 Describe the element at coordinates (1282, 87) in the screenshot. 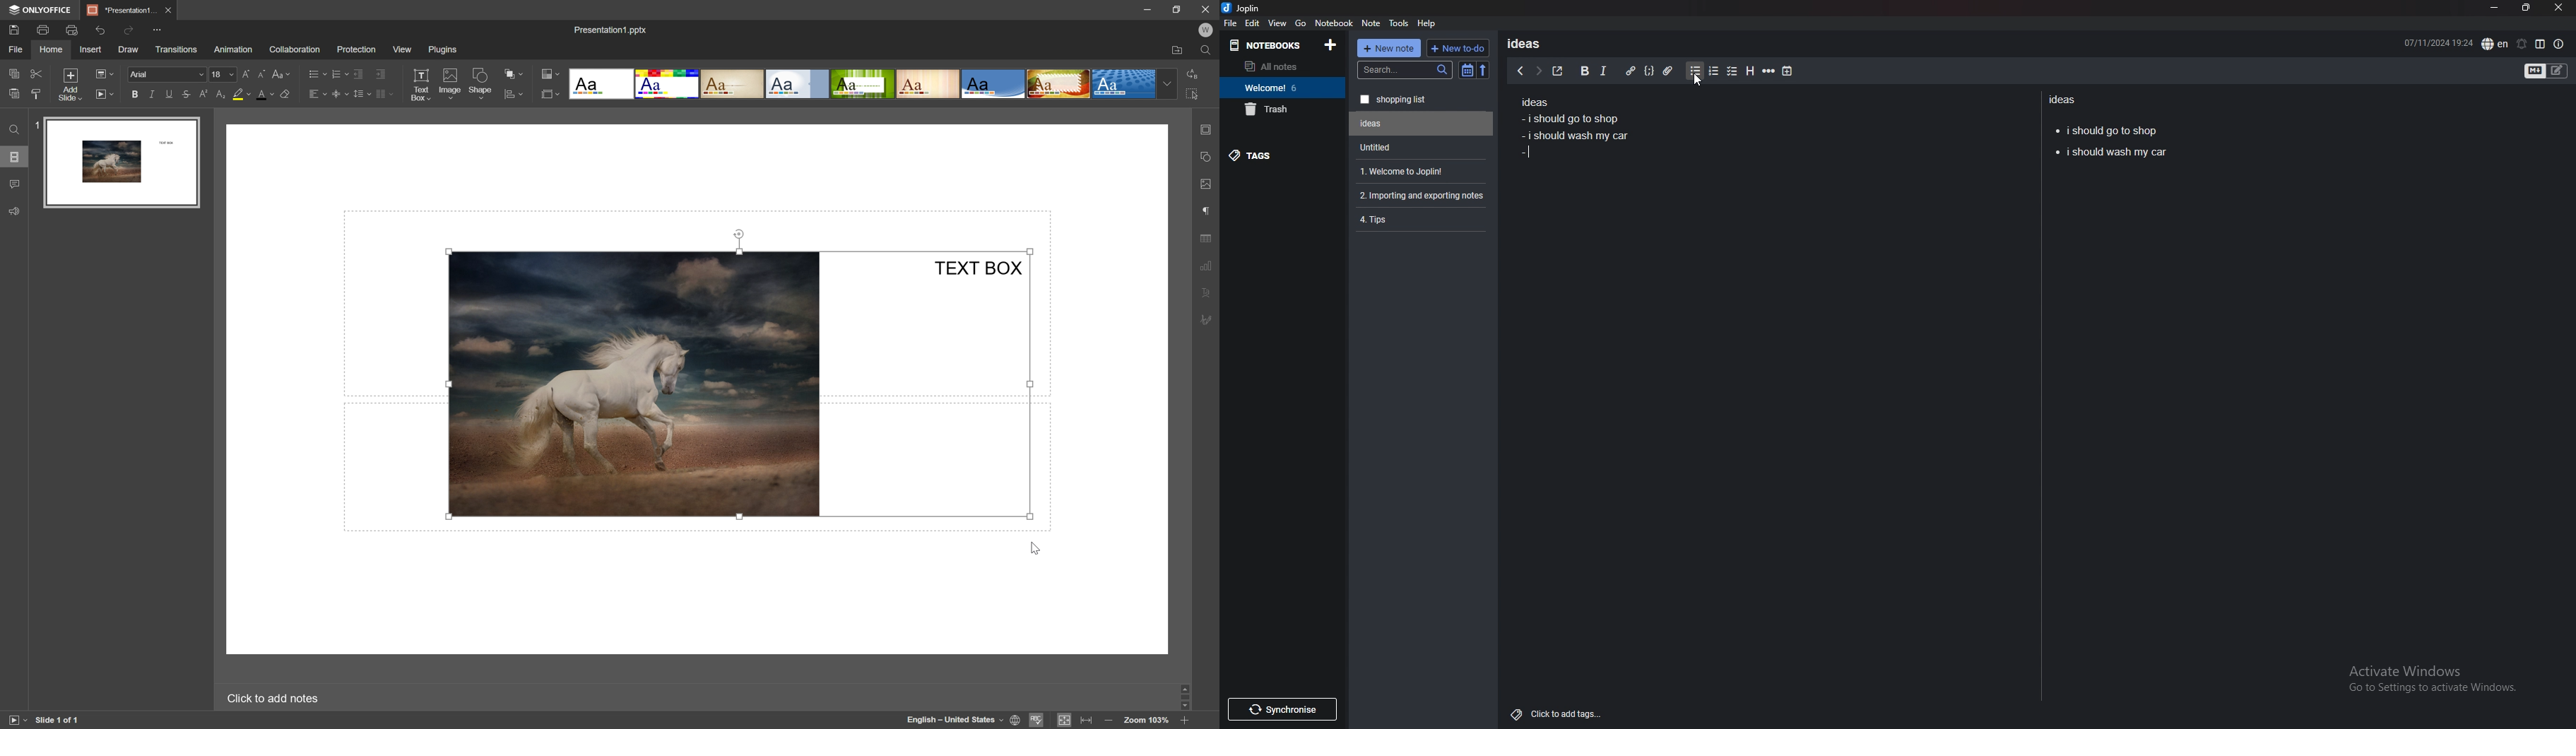

I see `Welcome` at that location.